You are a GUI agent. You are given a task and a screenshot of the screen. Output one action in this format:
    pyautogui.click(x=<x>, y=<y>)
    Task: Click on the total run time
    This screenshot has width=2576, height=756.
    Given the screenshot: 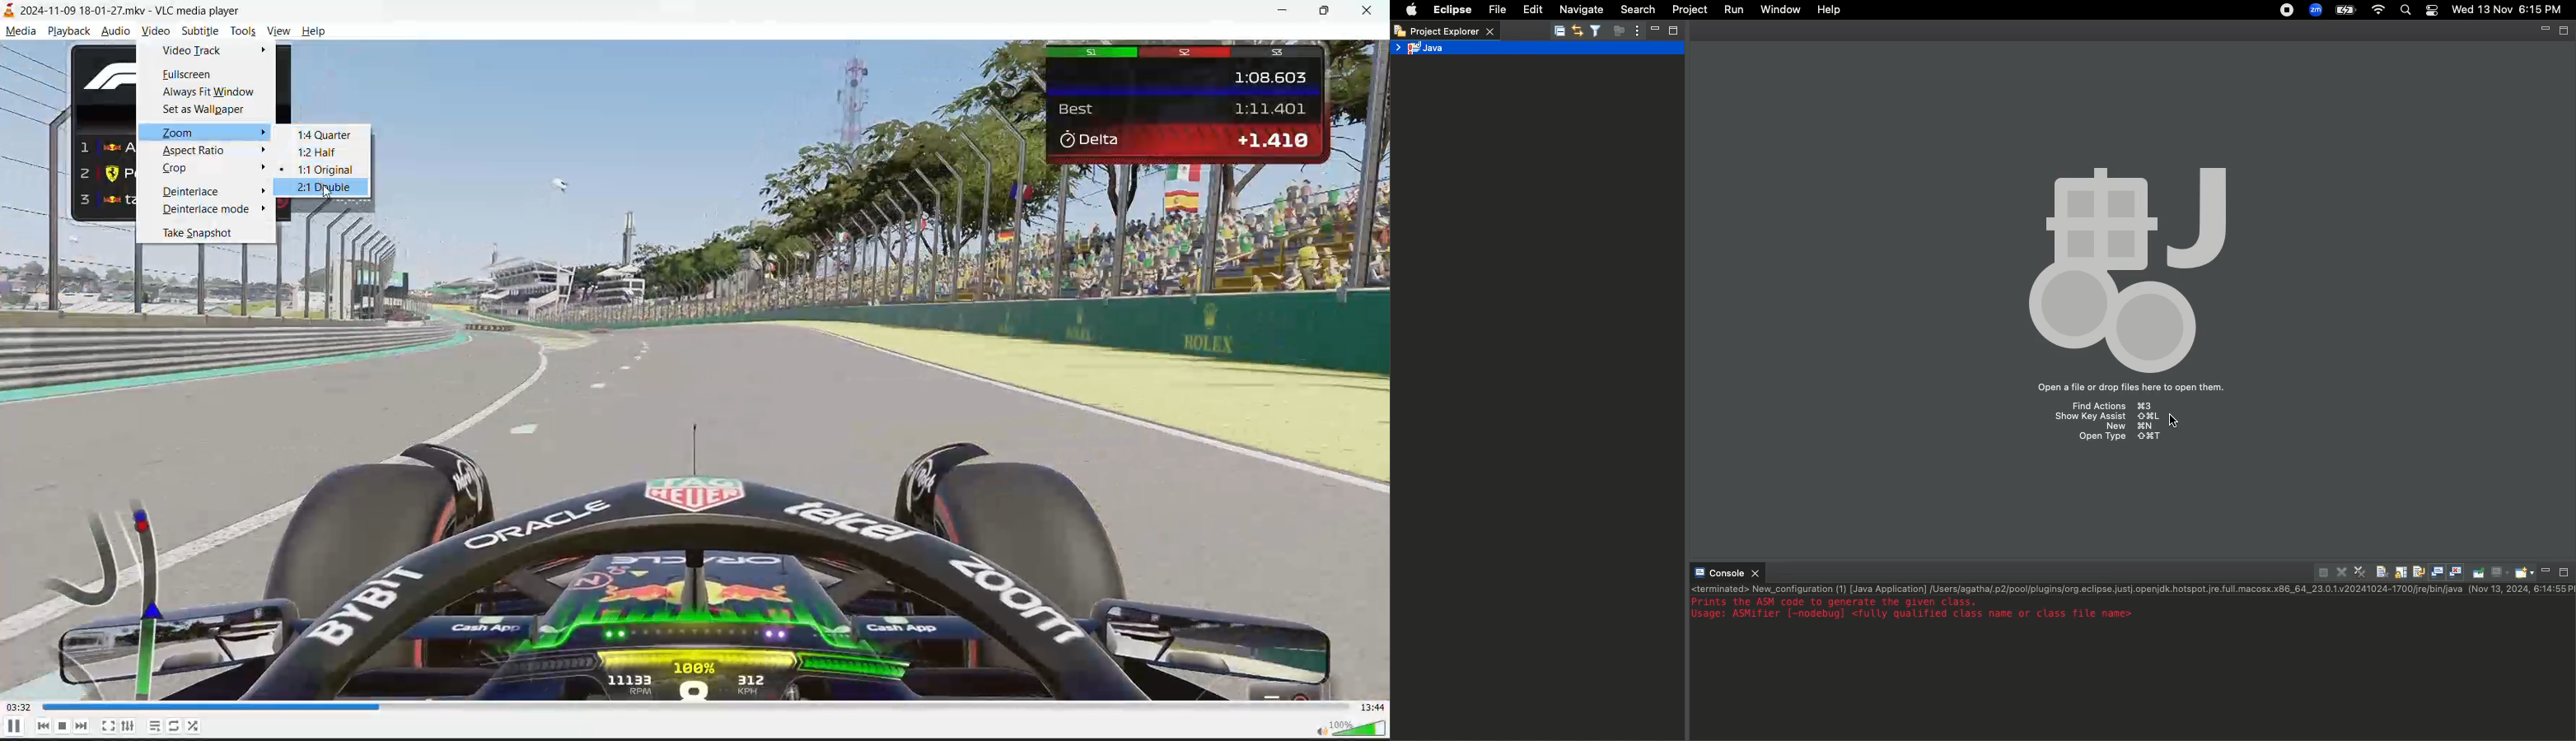 What is the action you would take?
    pyautogui.click(x=1372, y=707)
    